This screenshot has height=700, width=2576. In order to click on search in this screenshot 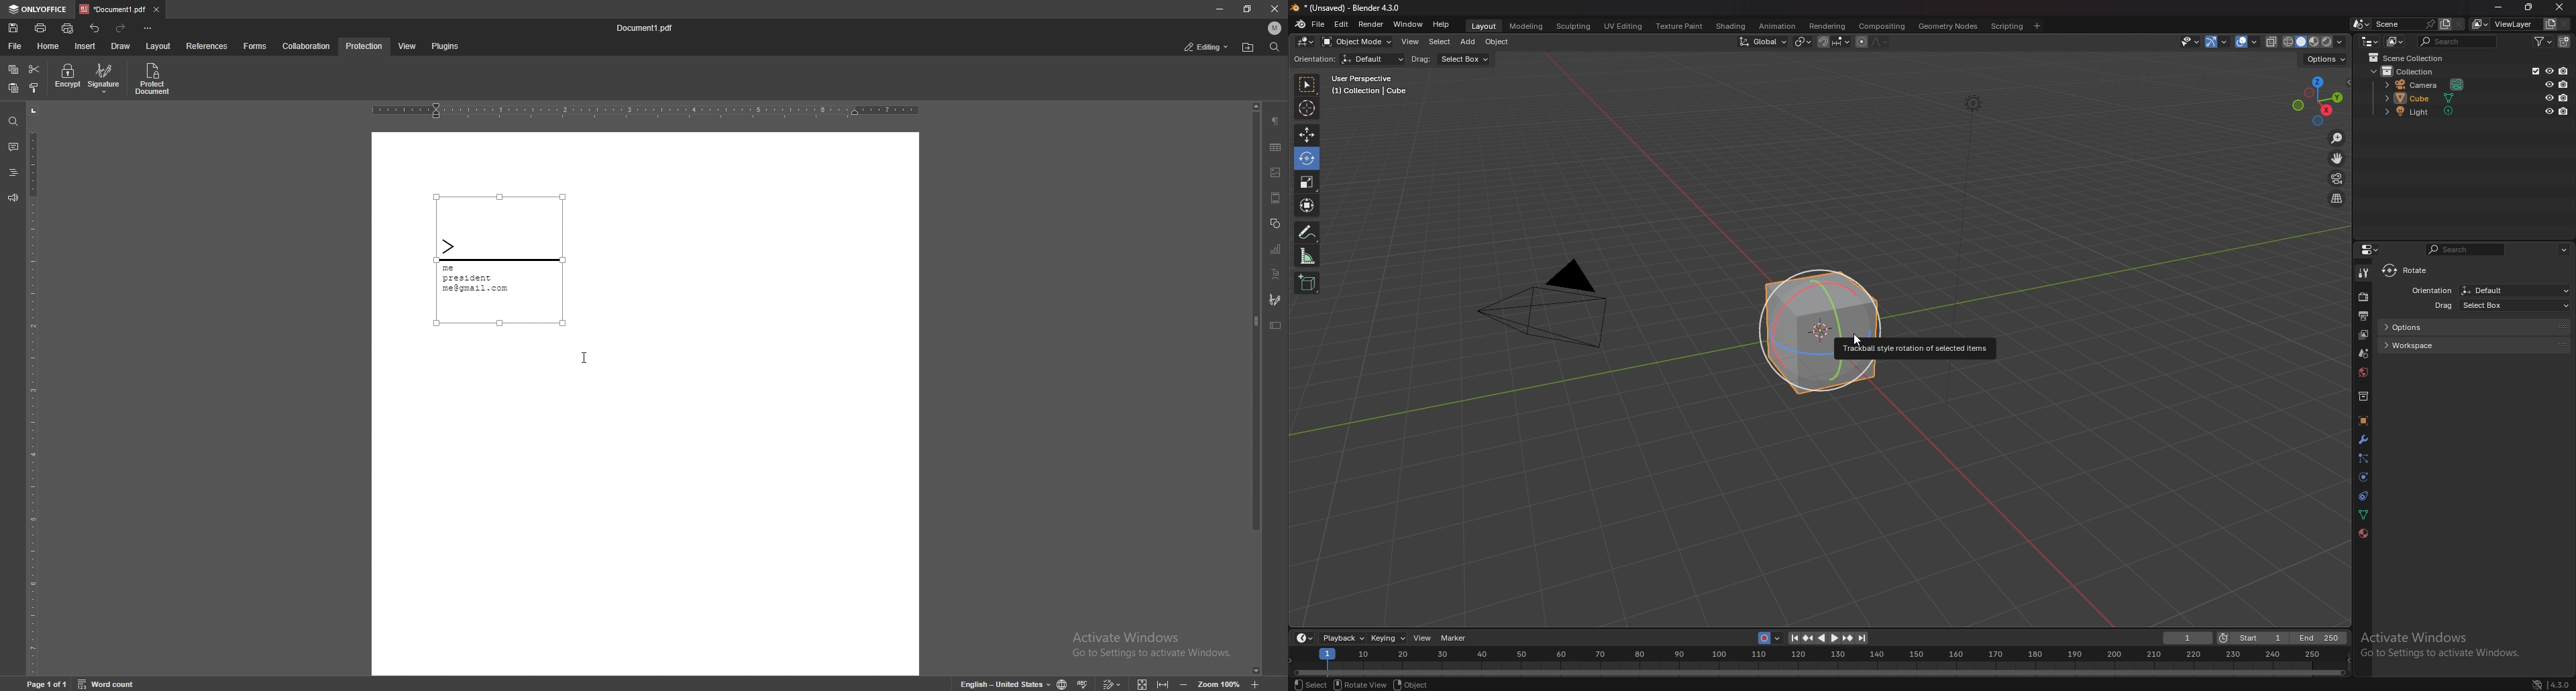, I will do `click(2459, 42)`.